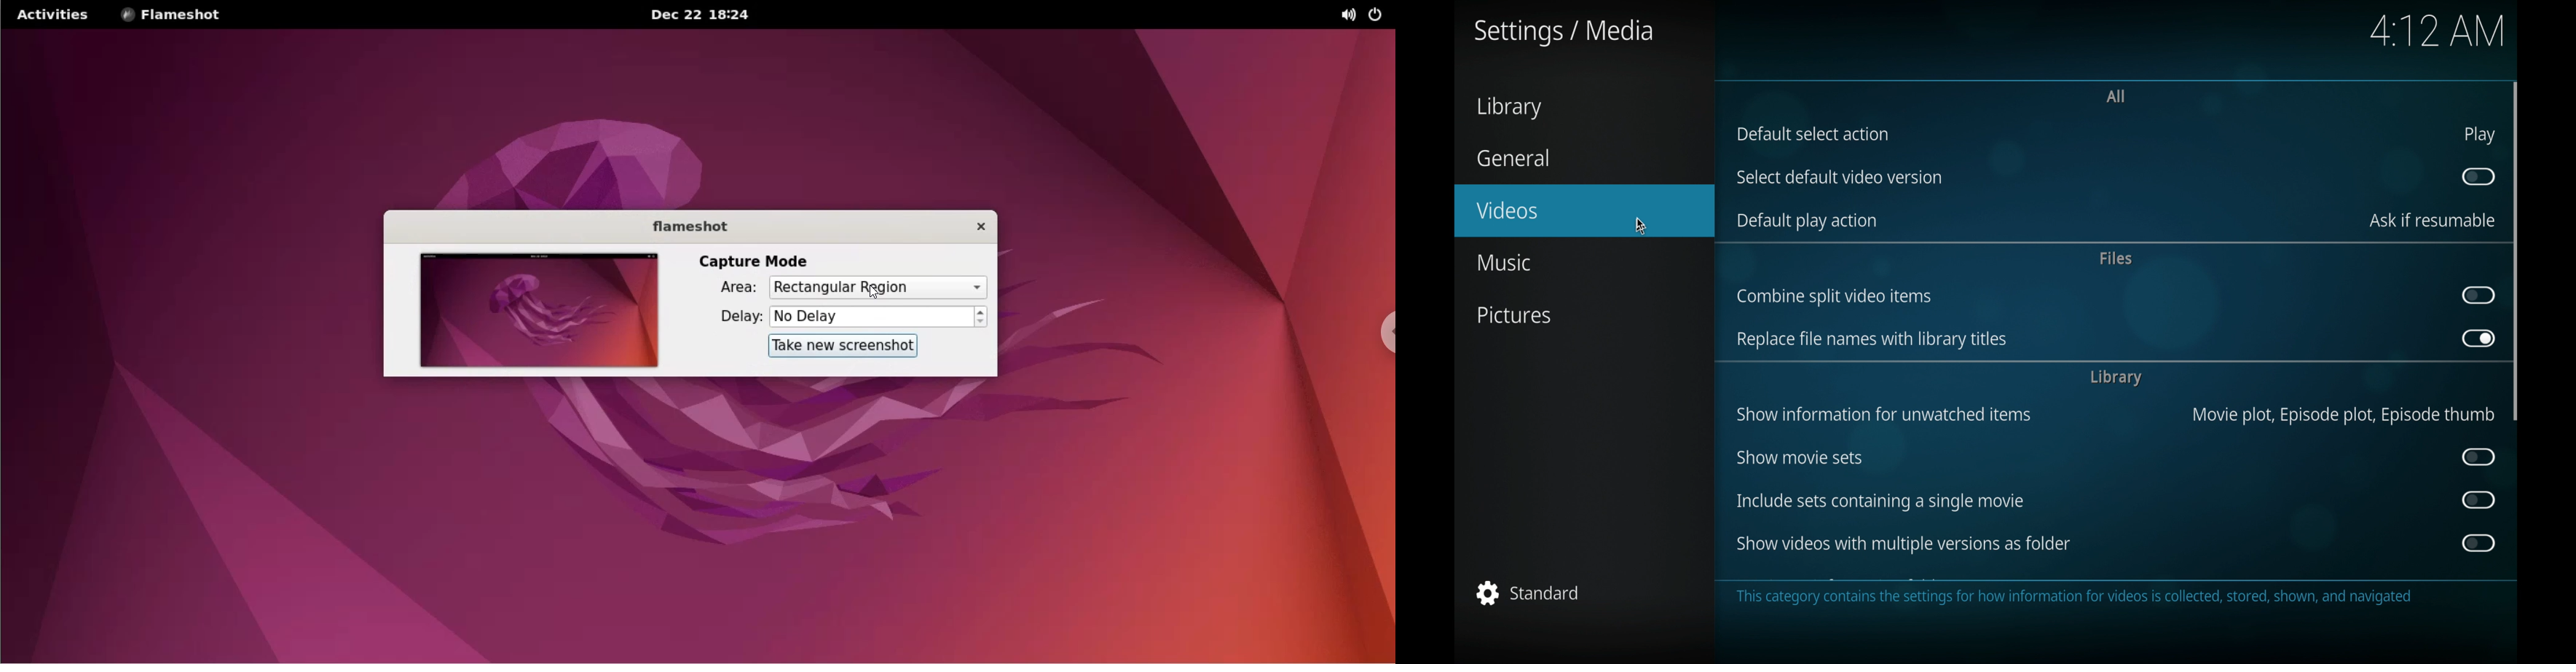 The height and width of the screenshot is (672, 2576). I want to click on flameshot, so click(682, 225).